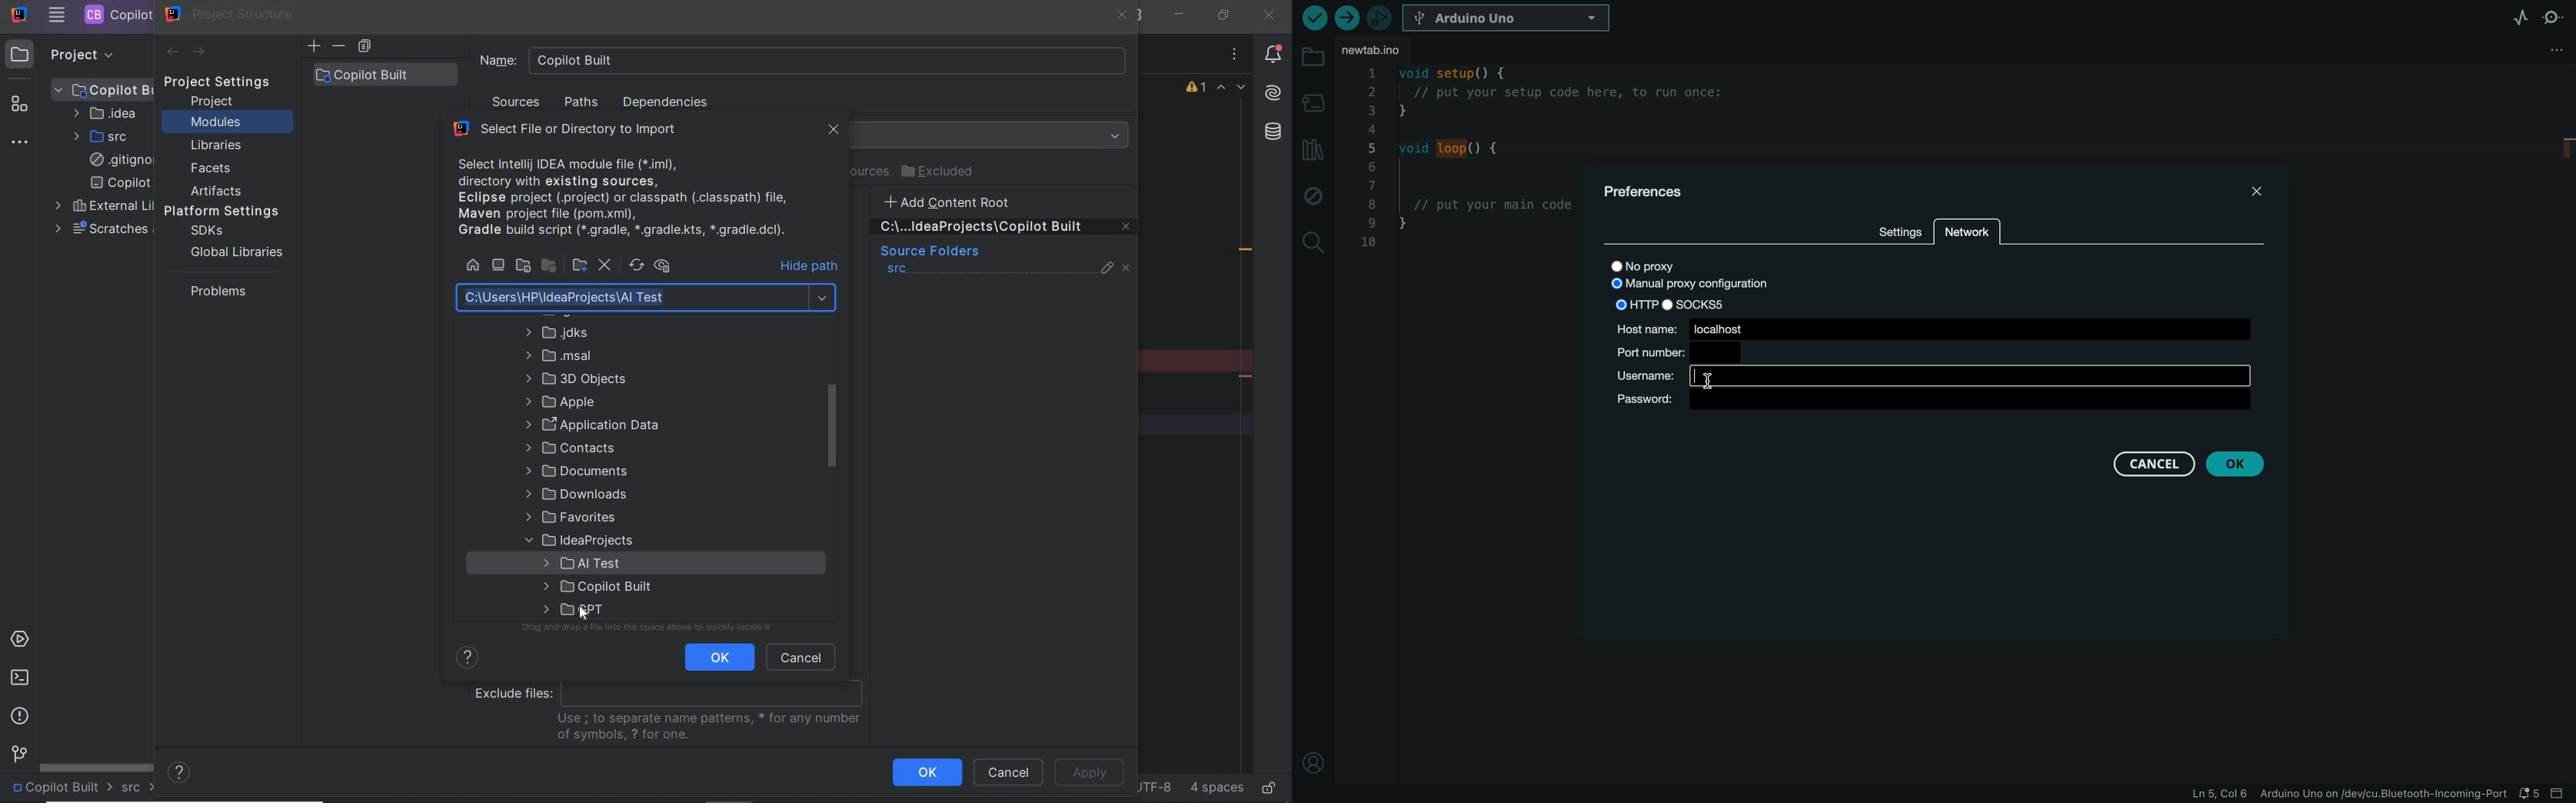 This screenshot has height=812, width=2576. I want to click on drag or drop files, so click(651, 629).